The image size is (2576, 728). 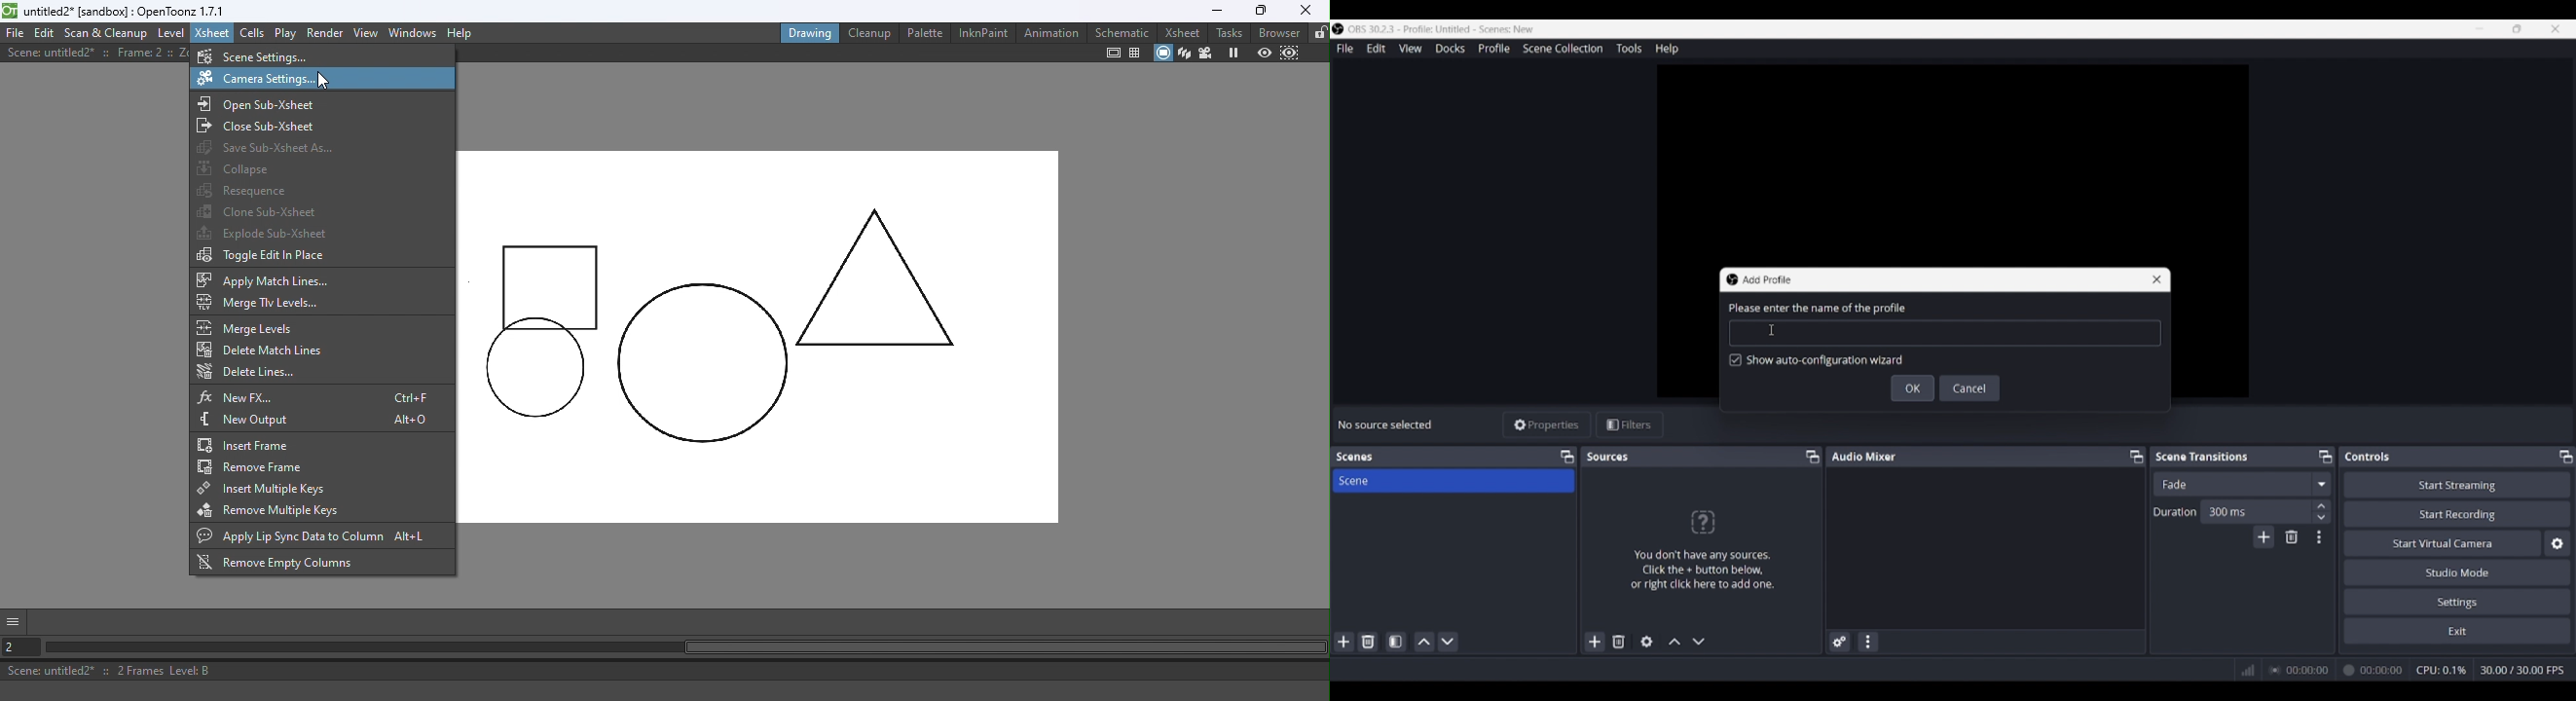 I want to click on Move source down, so click(x=1699, y=641).